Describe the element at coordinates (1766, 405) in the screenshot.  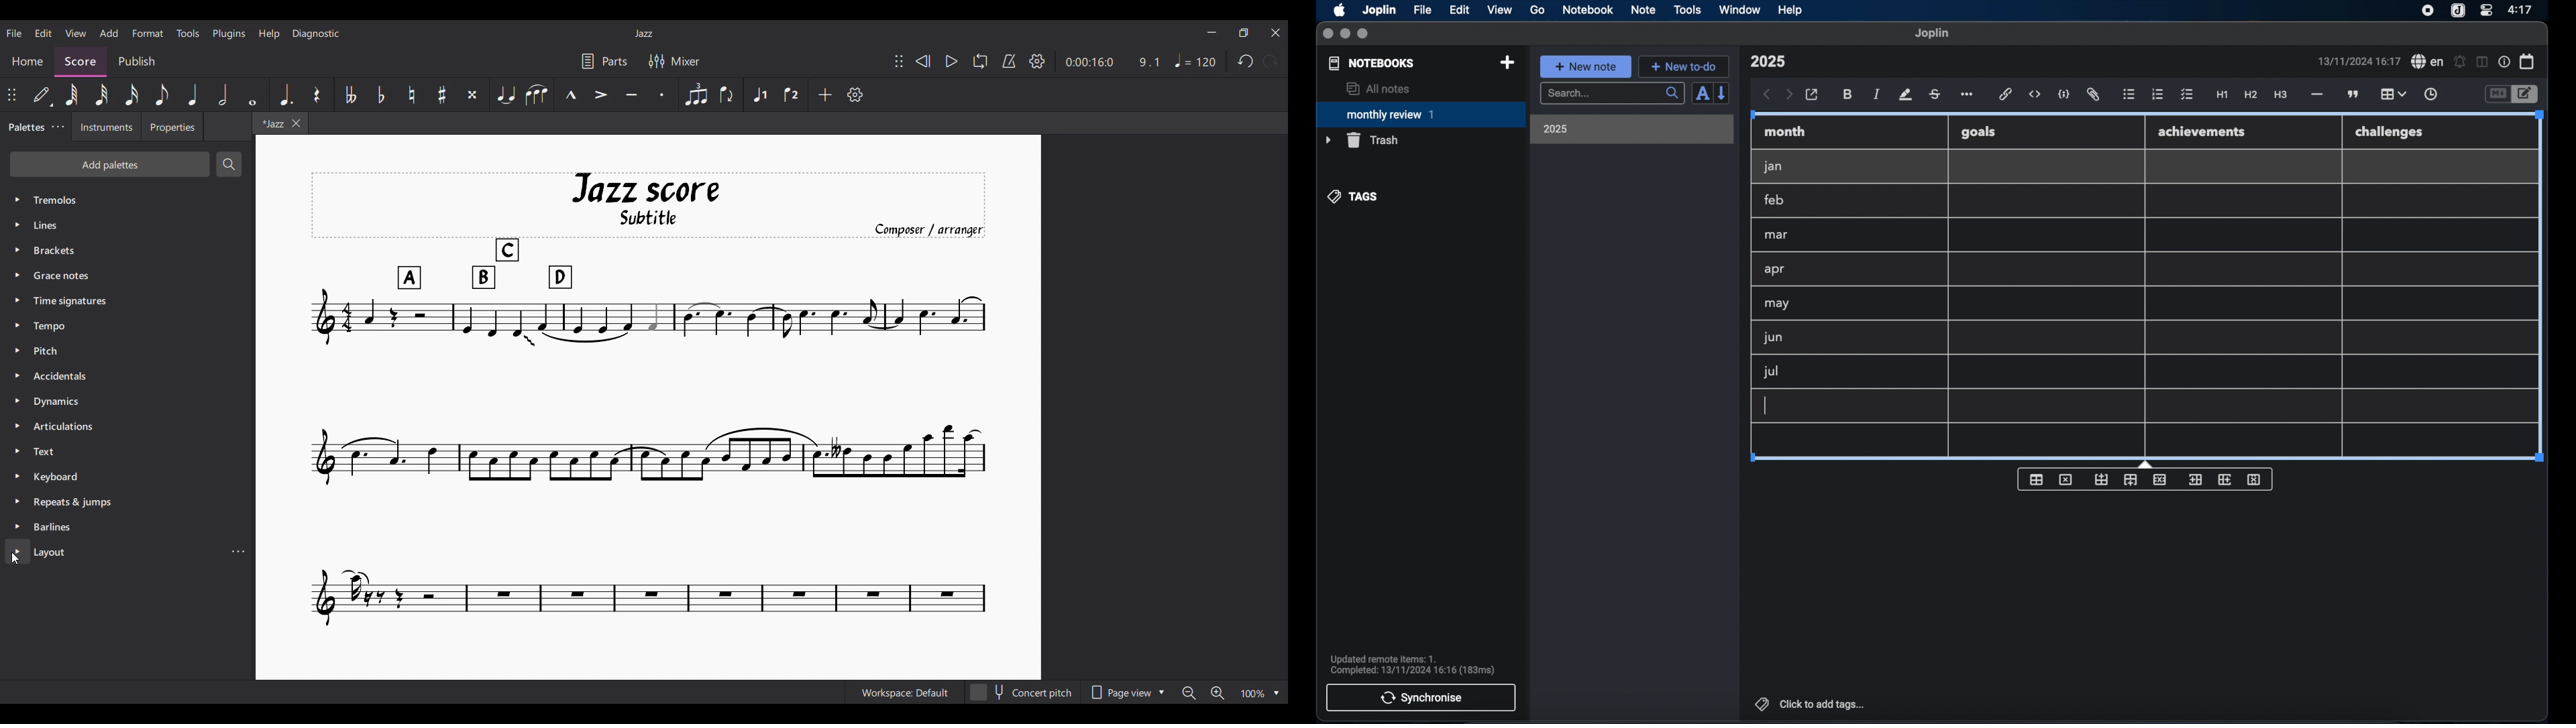
I see `text cursor` at that location.